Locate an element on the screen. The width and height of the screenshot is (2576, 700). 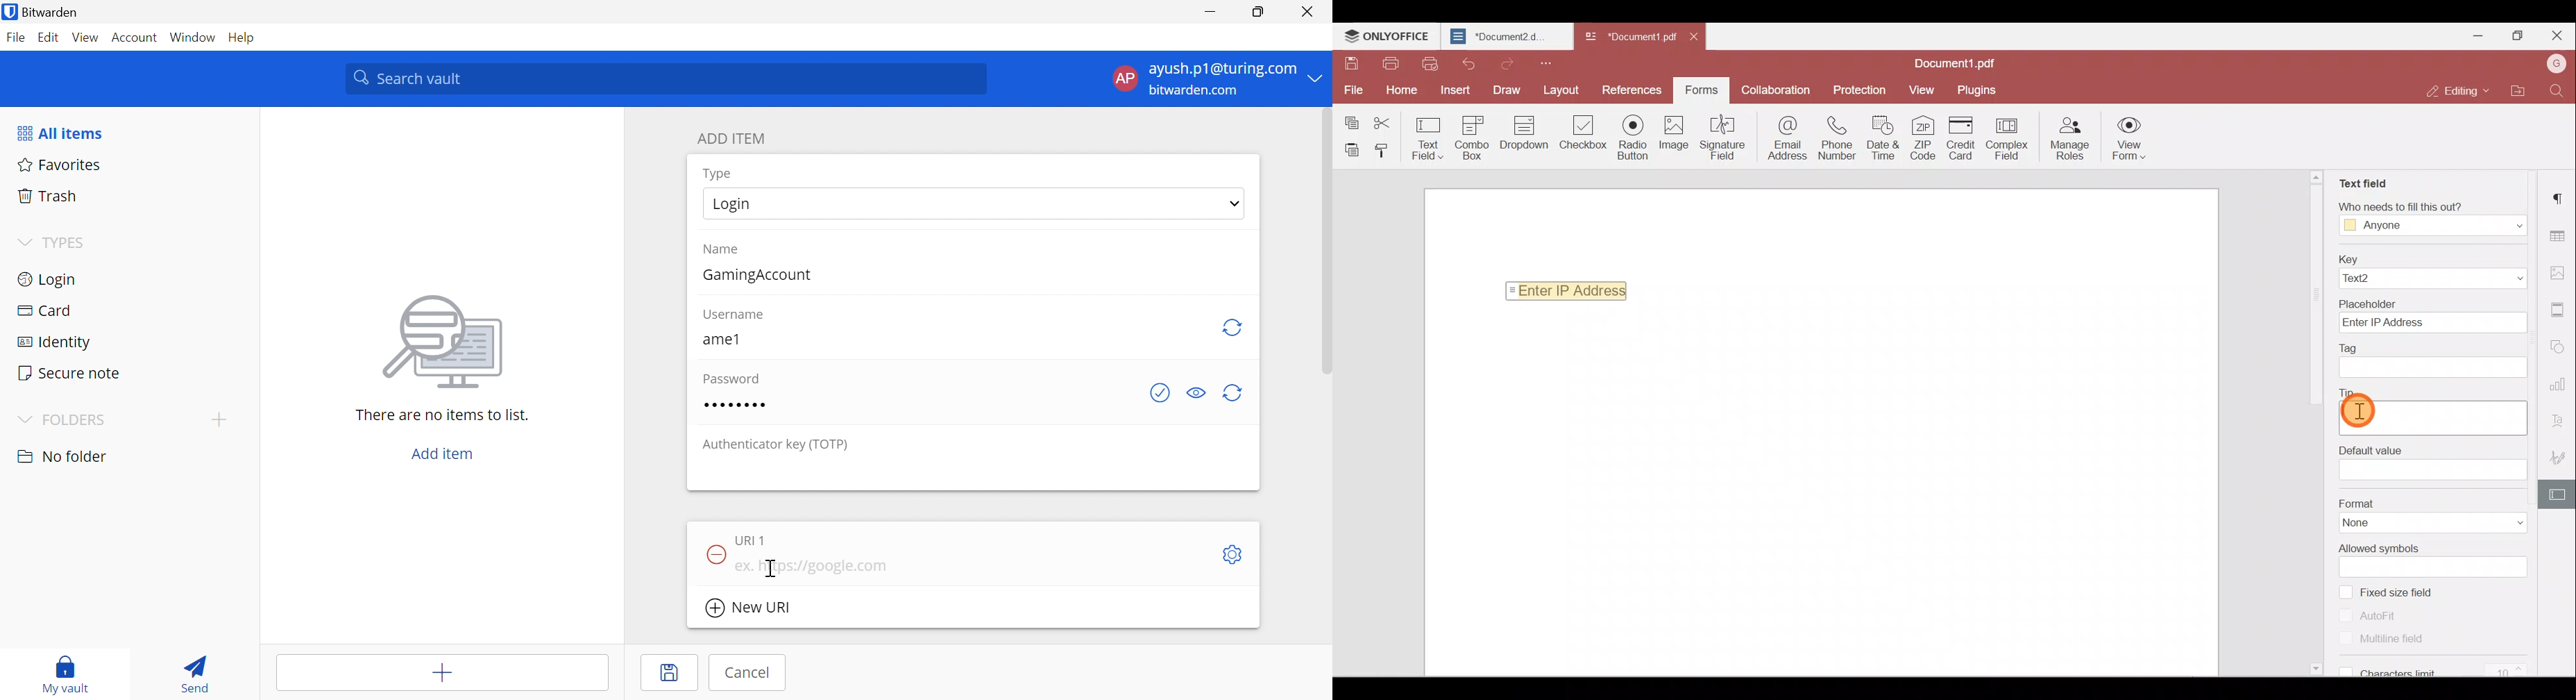
Format is located at coordinates (2433, 502).